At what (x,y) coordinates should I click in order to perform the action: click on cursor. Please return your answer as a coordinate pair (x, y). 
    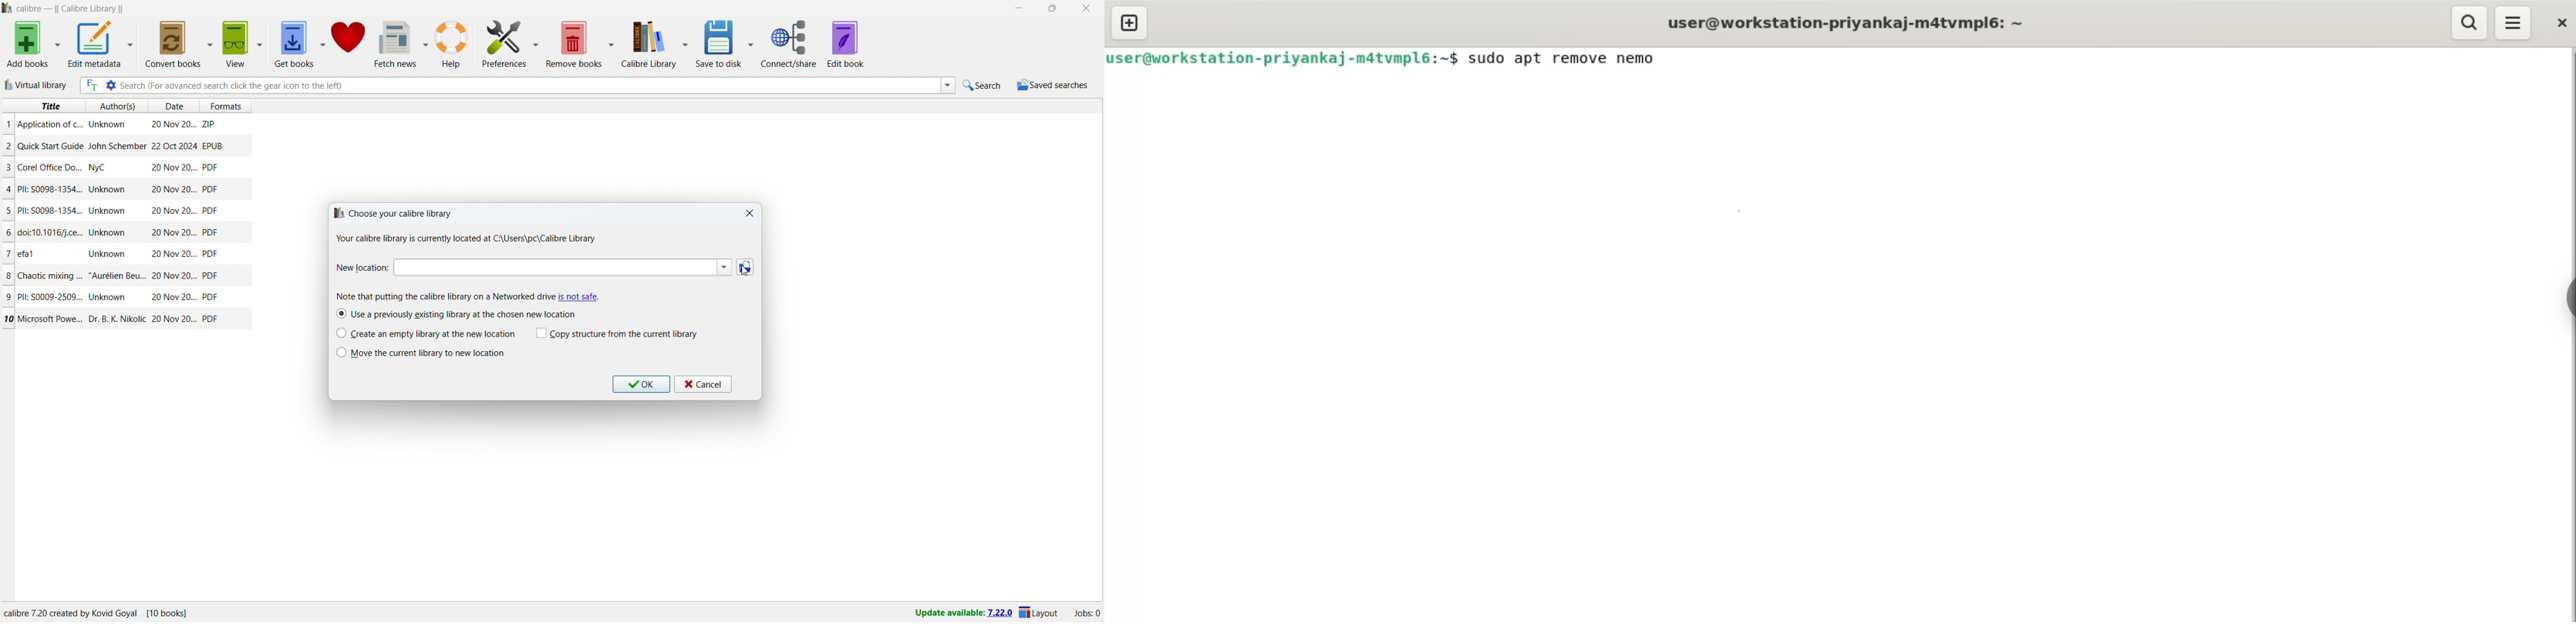
    Looking at the image, I should click on (748, 271).